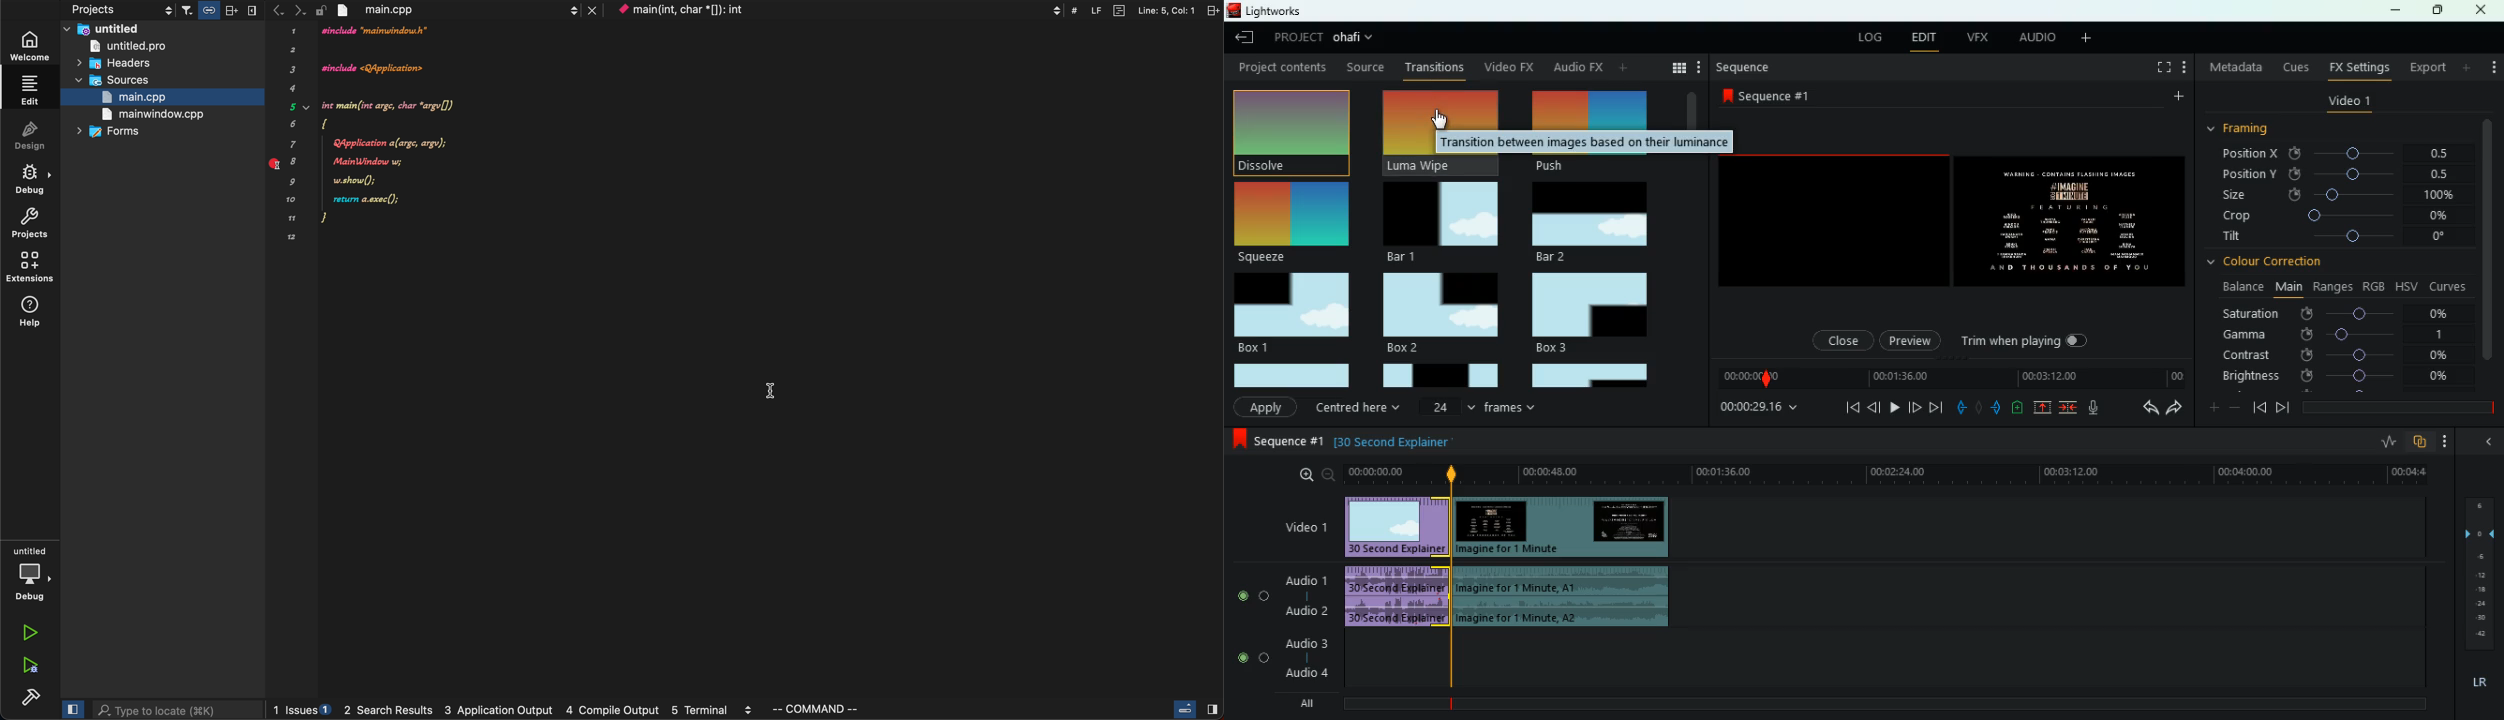 The width and height of the screenshot is (2520, 728). Describe the element at coordinates (1304, 611) in the screenshot. I see `audio 2` at that location.